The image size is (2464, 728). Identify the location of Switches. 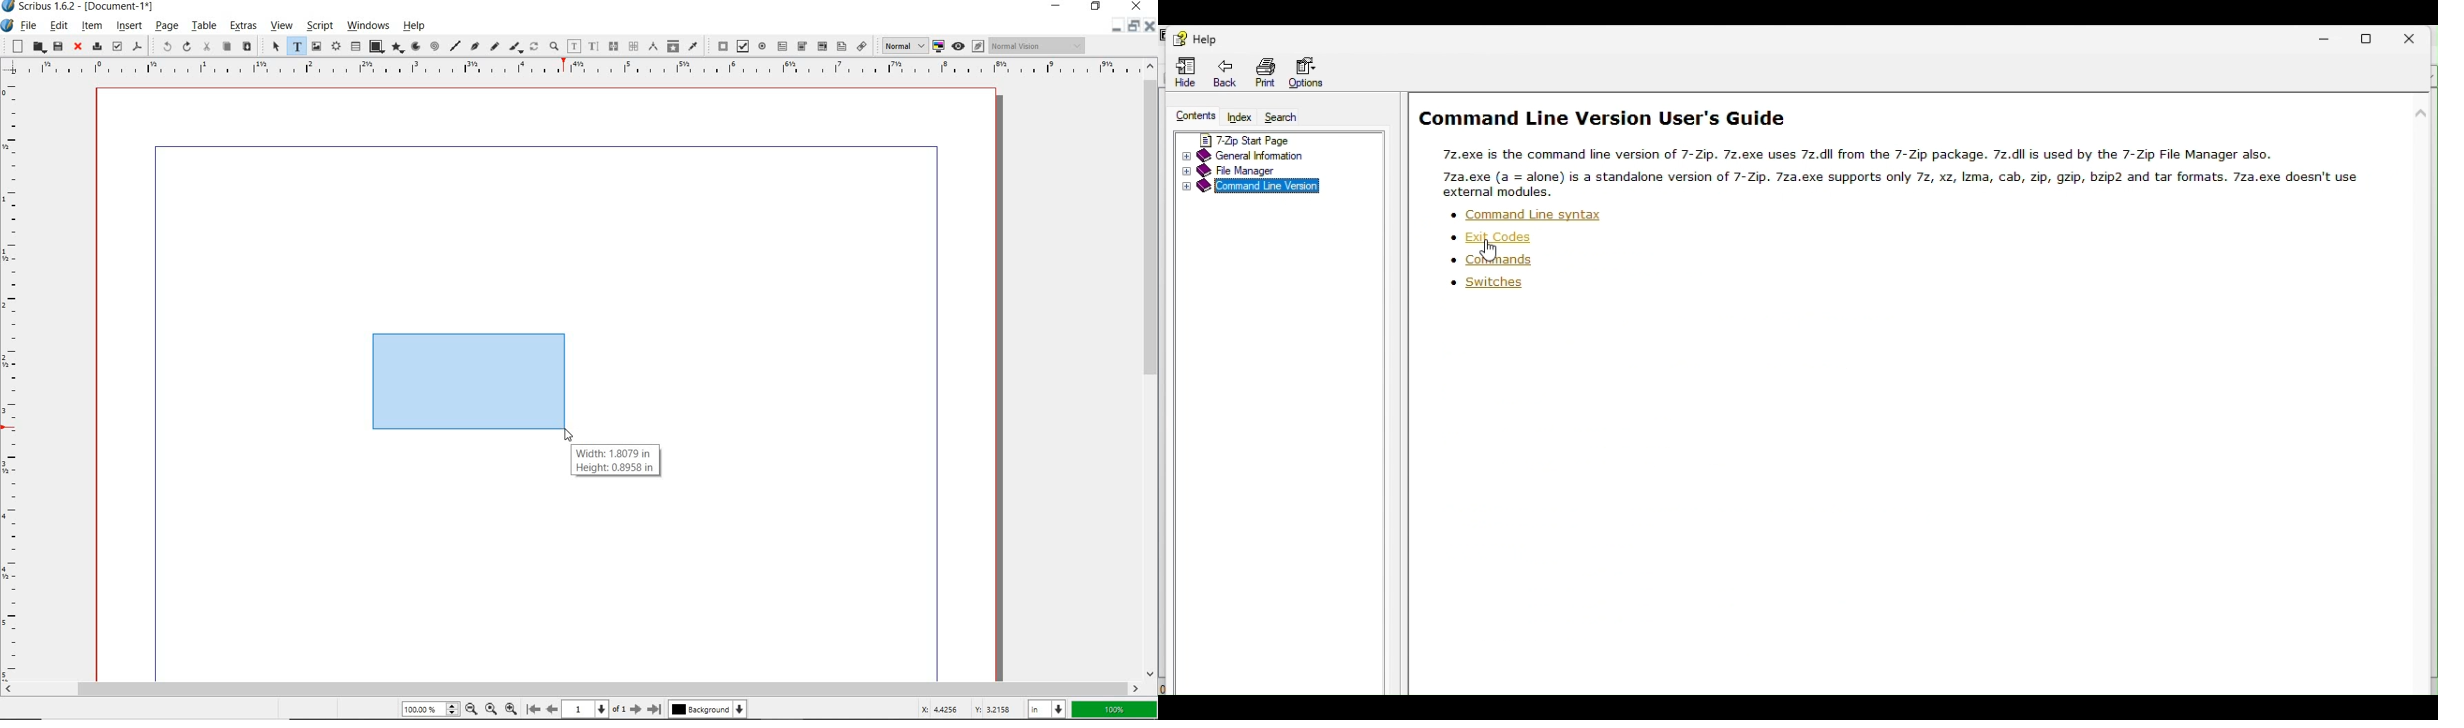
(1475, 287).